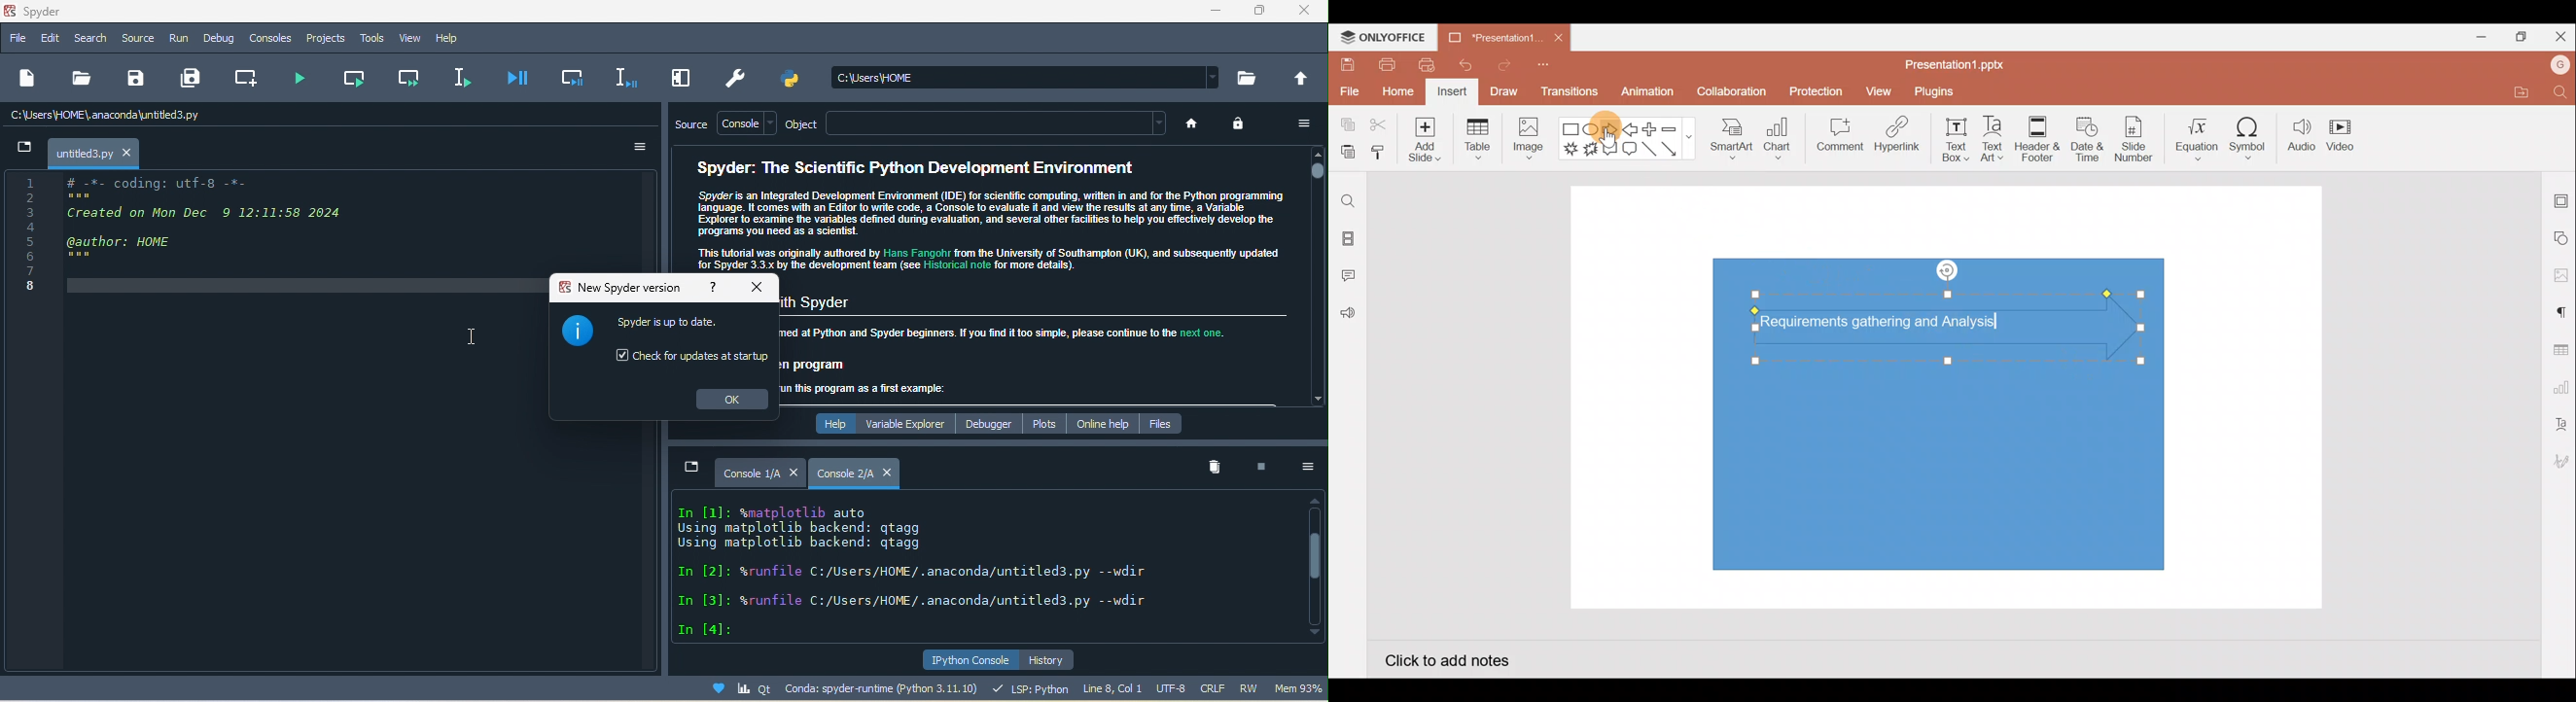 The width and height of the screenshot is (2576, 728). I want to click on Copy style, so click(1379, 154).